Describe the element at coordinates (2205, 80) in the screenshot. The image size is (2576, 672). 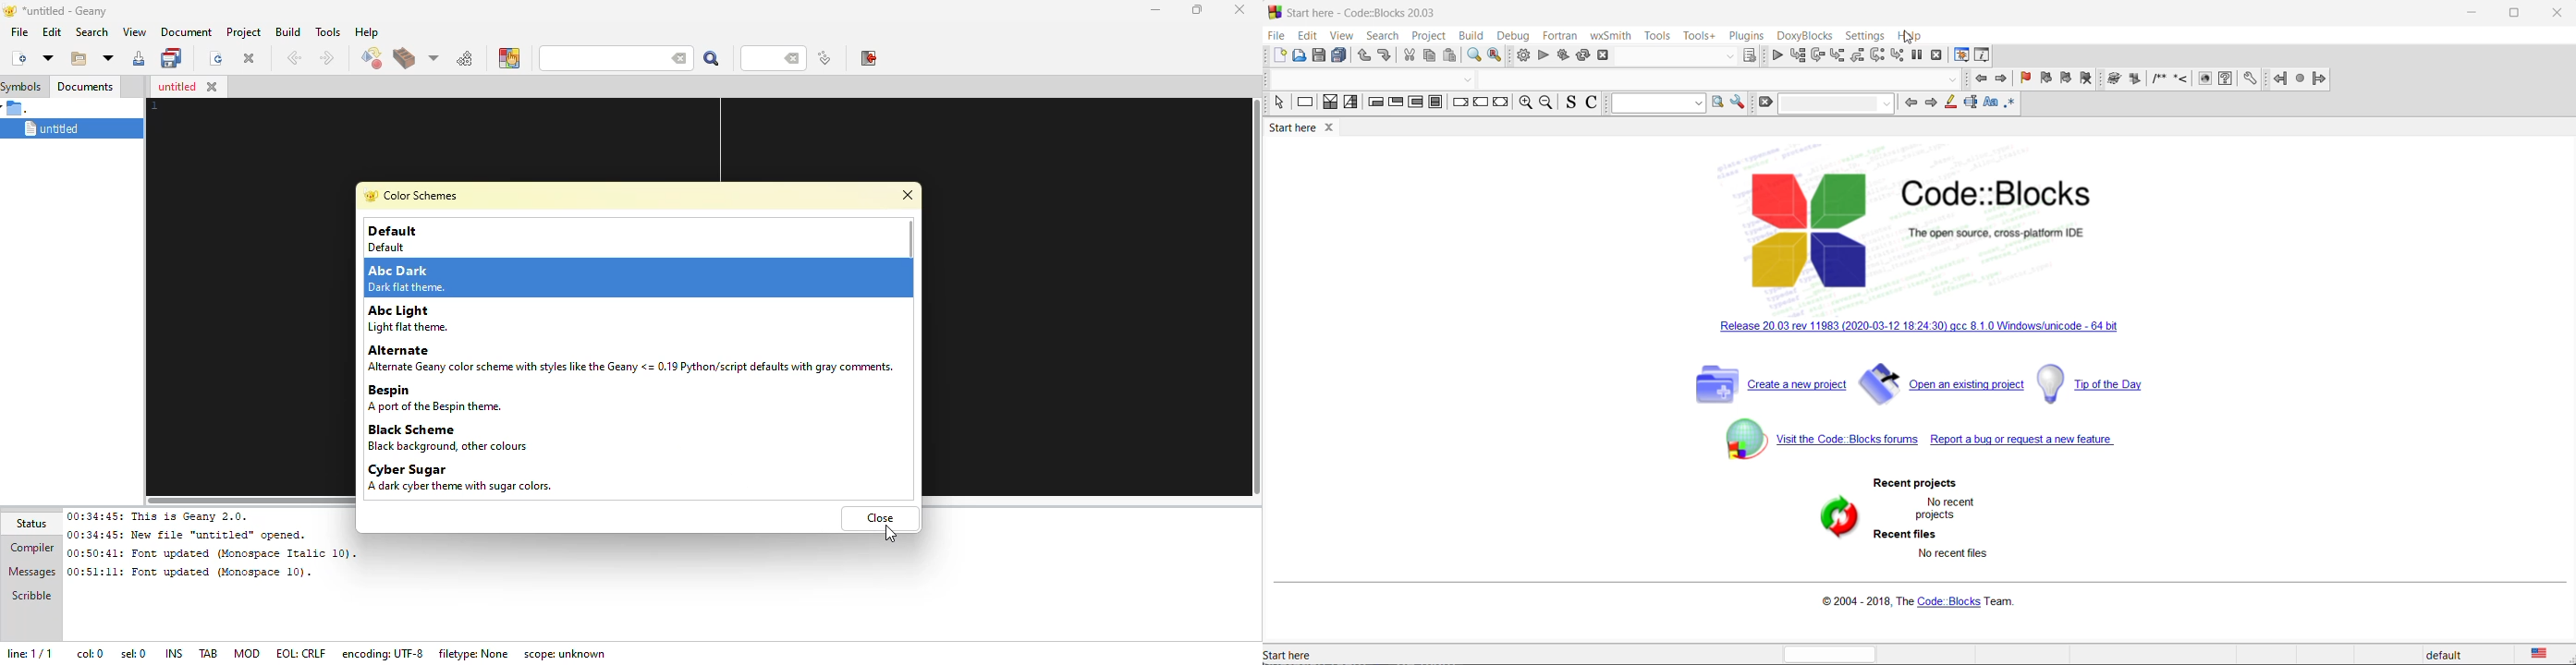
I see `icon` at that location.